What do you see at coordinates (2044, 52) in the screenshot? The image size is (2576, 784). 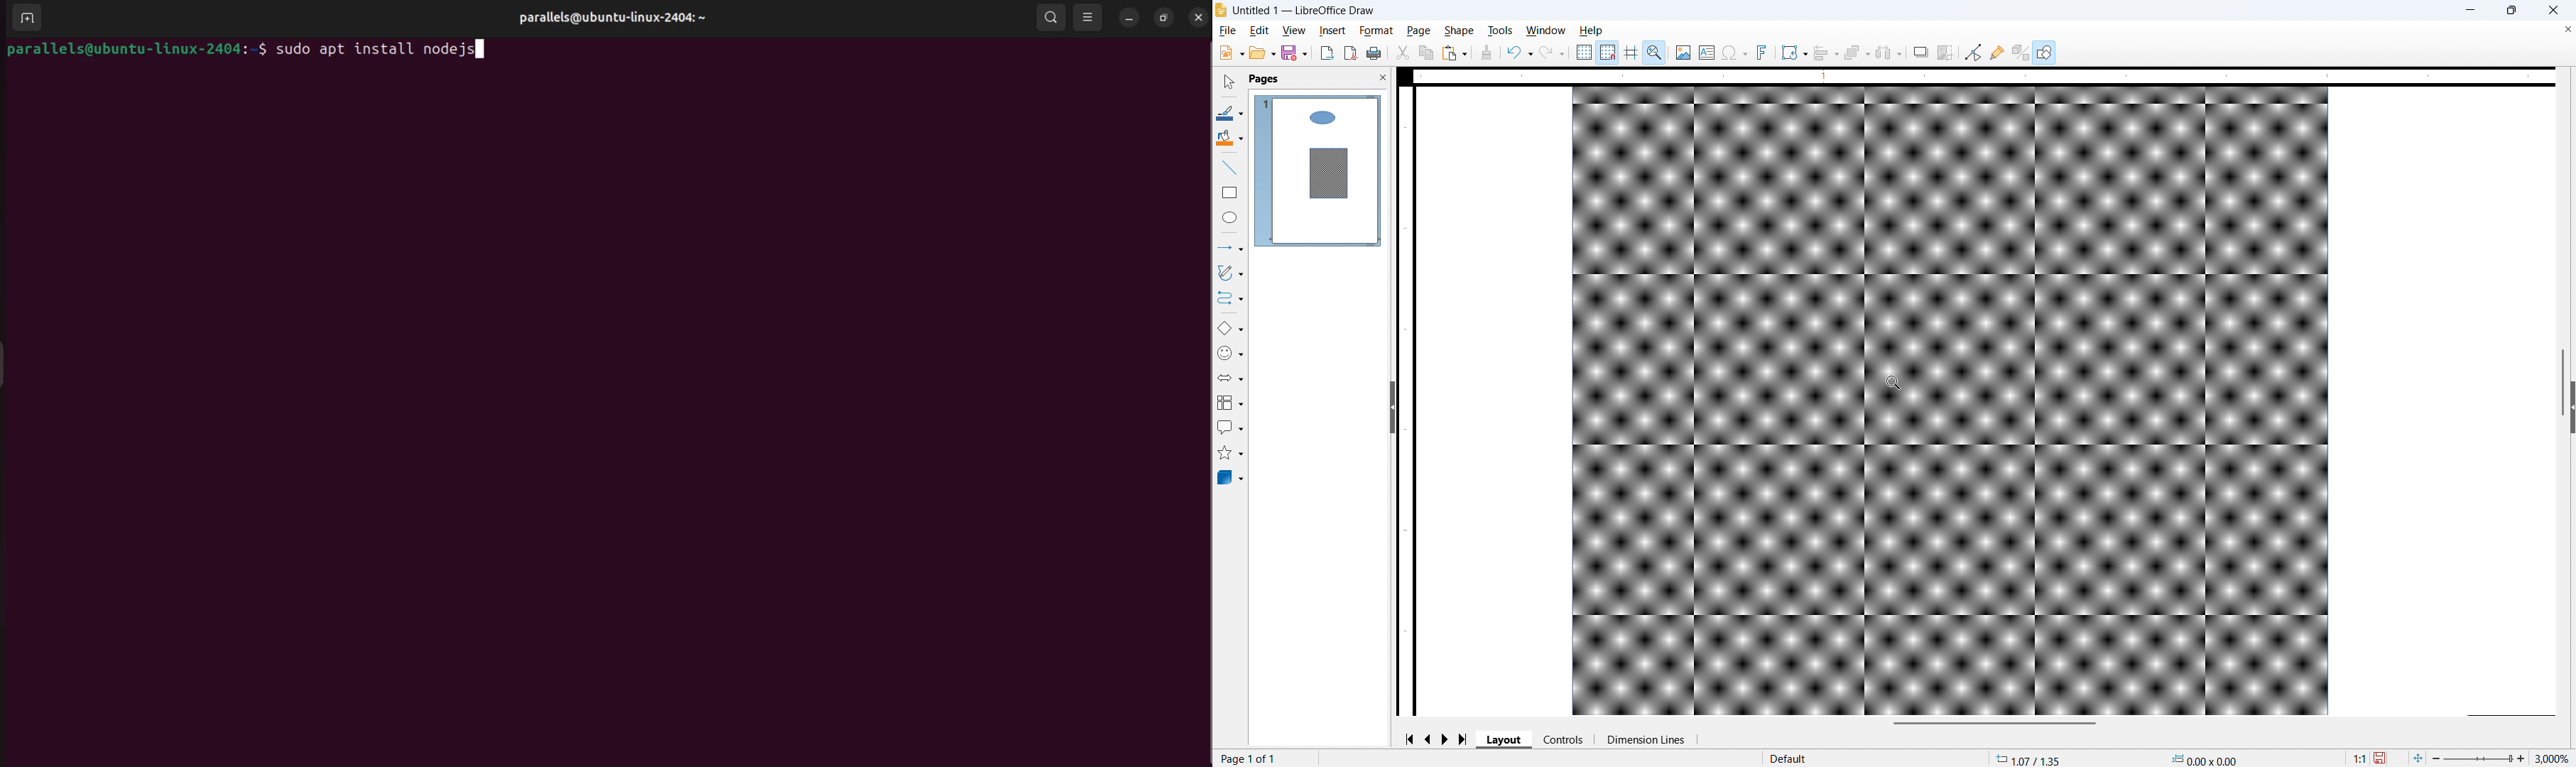 I see `Show draw functions ` at bounding box center [2044, 52].